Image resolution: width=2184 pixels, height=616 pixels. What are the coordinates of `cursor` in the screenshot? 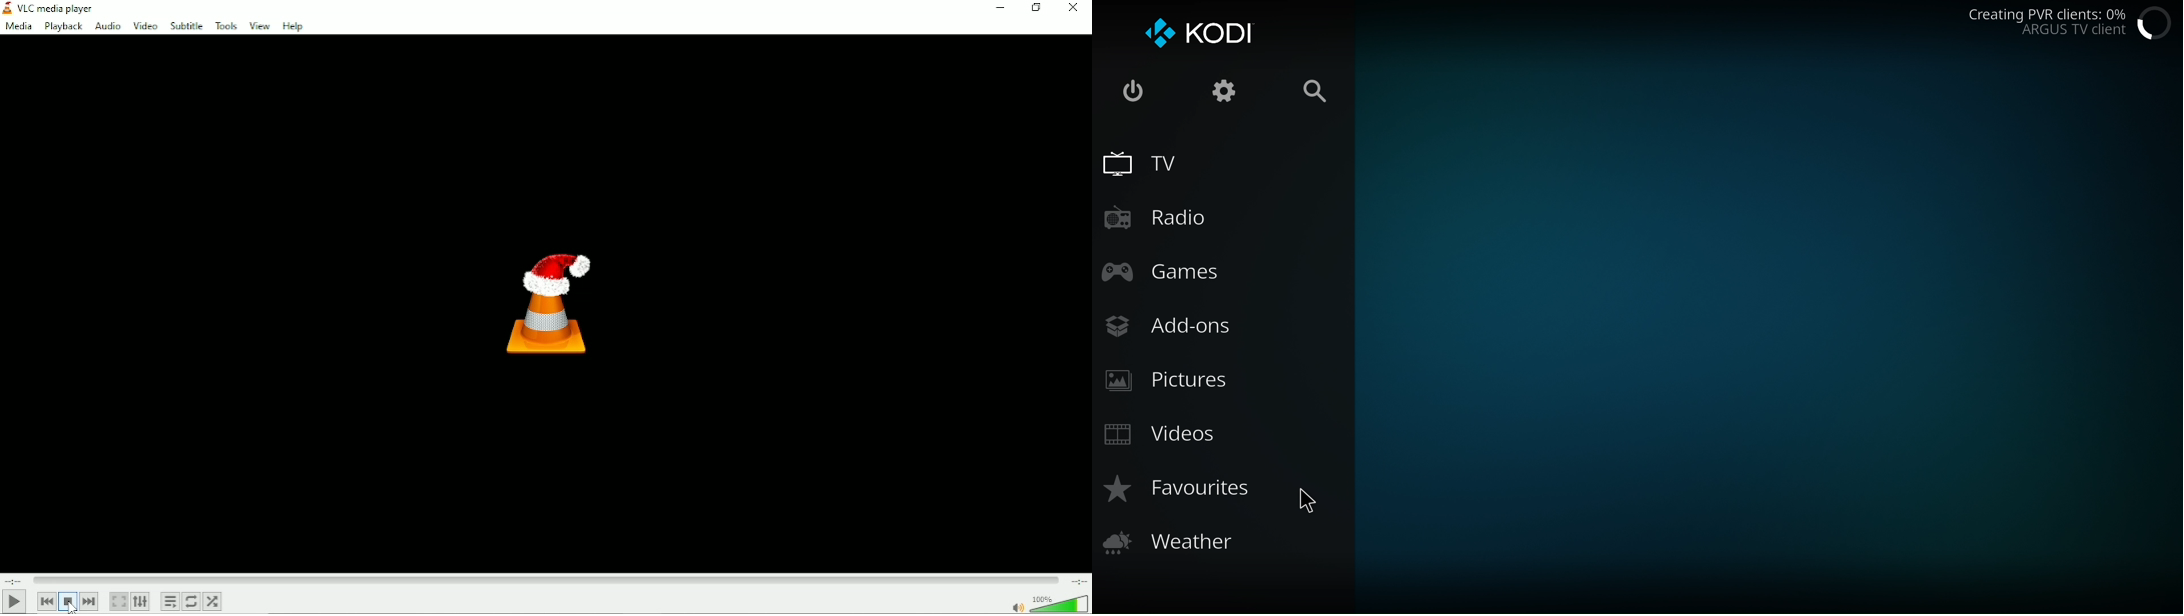 It's located at (1307, 500).